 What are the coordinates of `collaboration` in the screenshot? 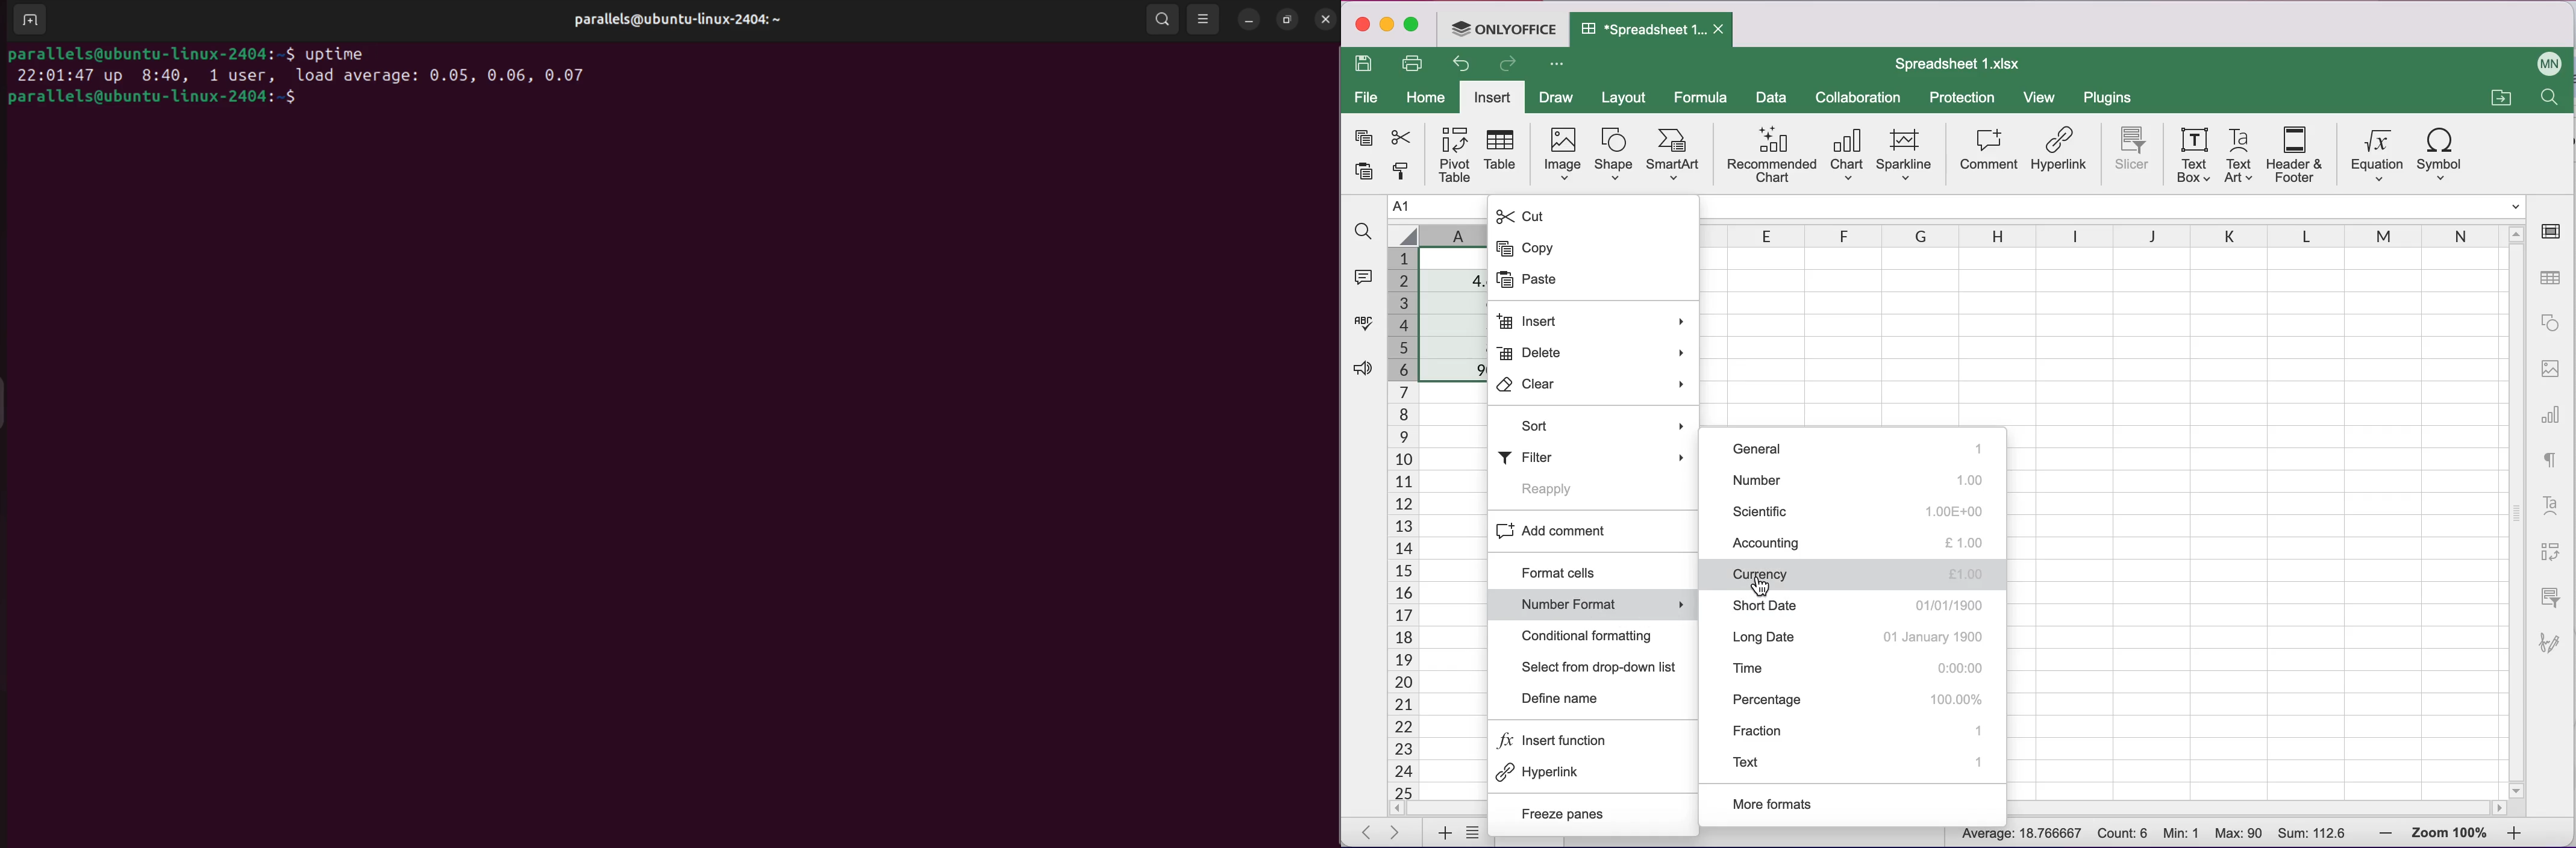 It's located at (1860, 97).